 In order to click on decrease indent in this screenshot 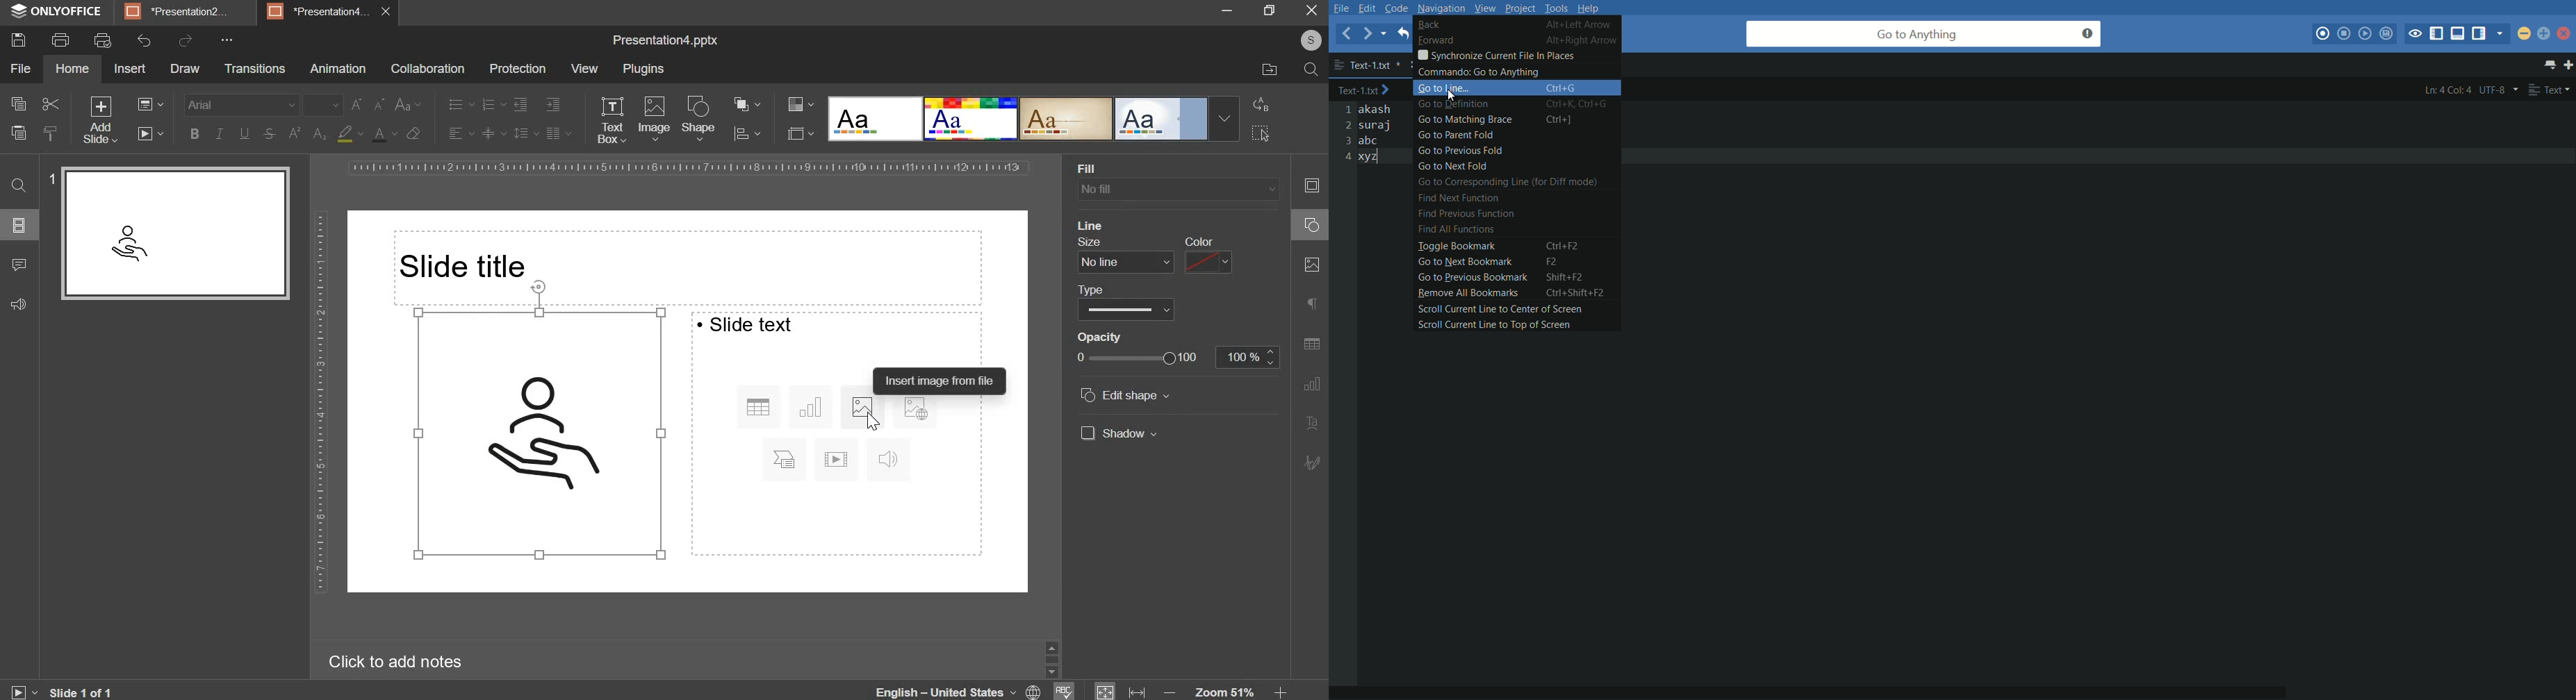, I will do `click(519, 106)`.